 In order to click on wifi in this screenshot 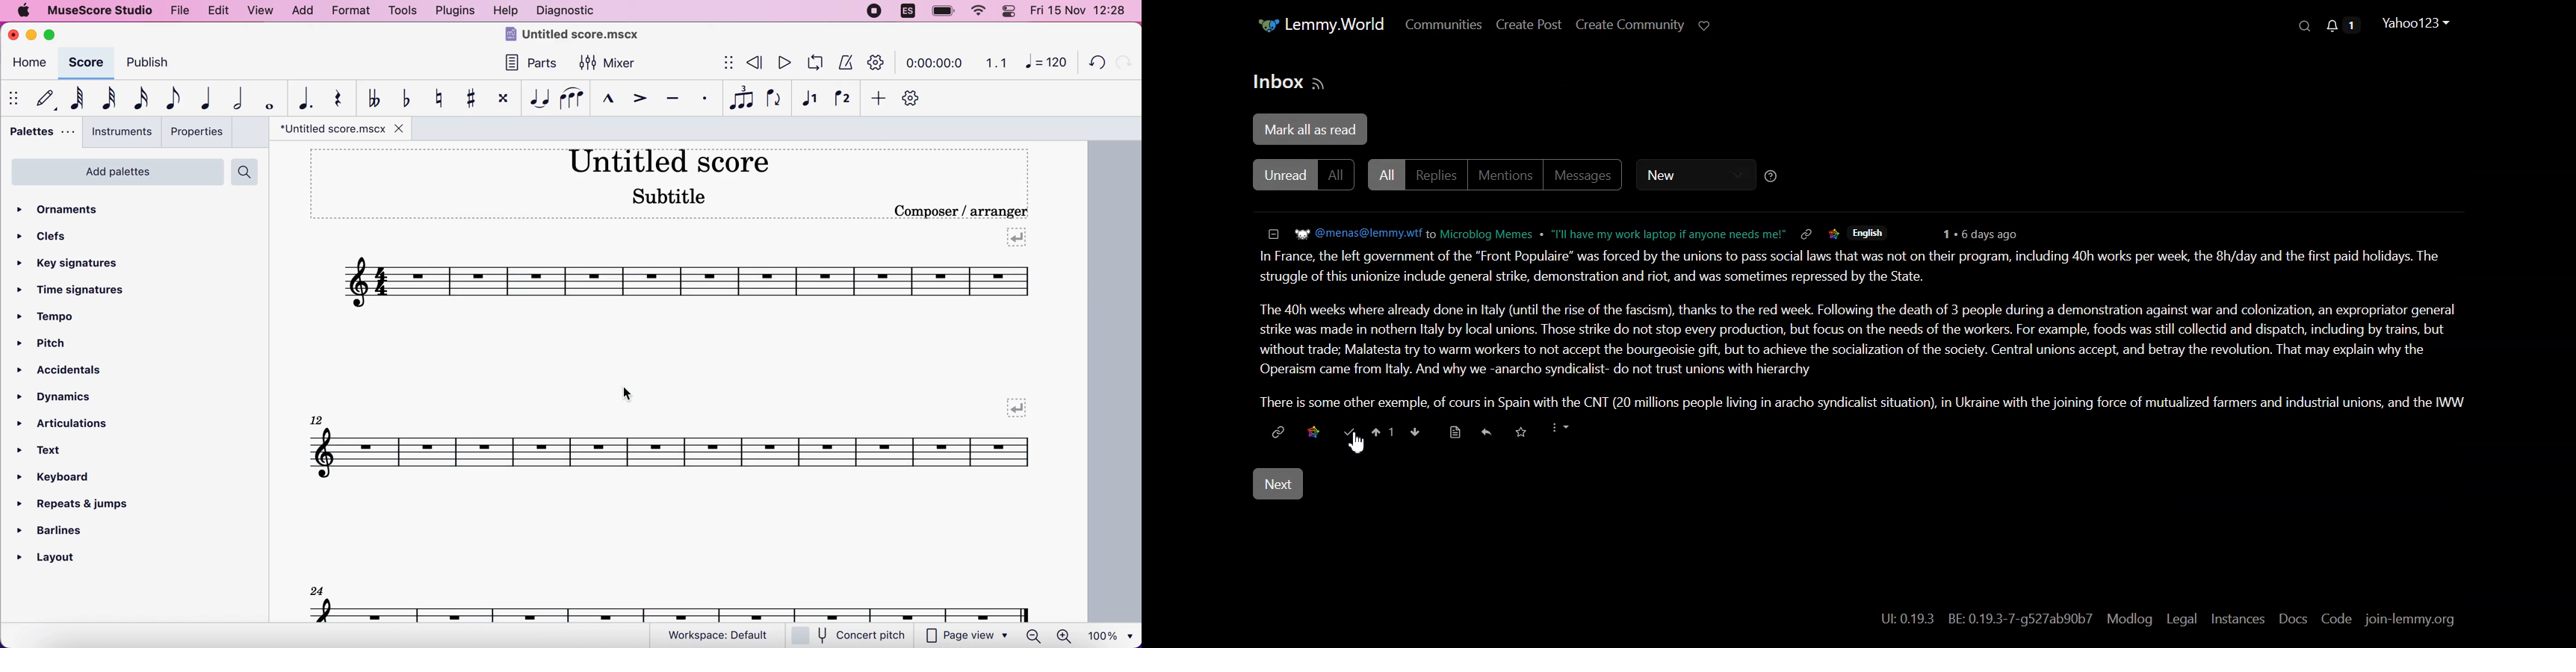, I will do `click(977, 11)`.